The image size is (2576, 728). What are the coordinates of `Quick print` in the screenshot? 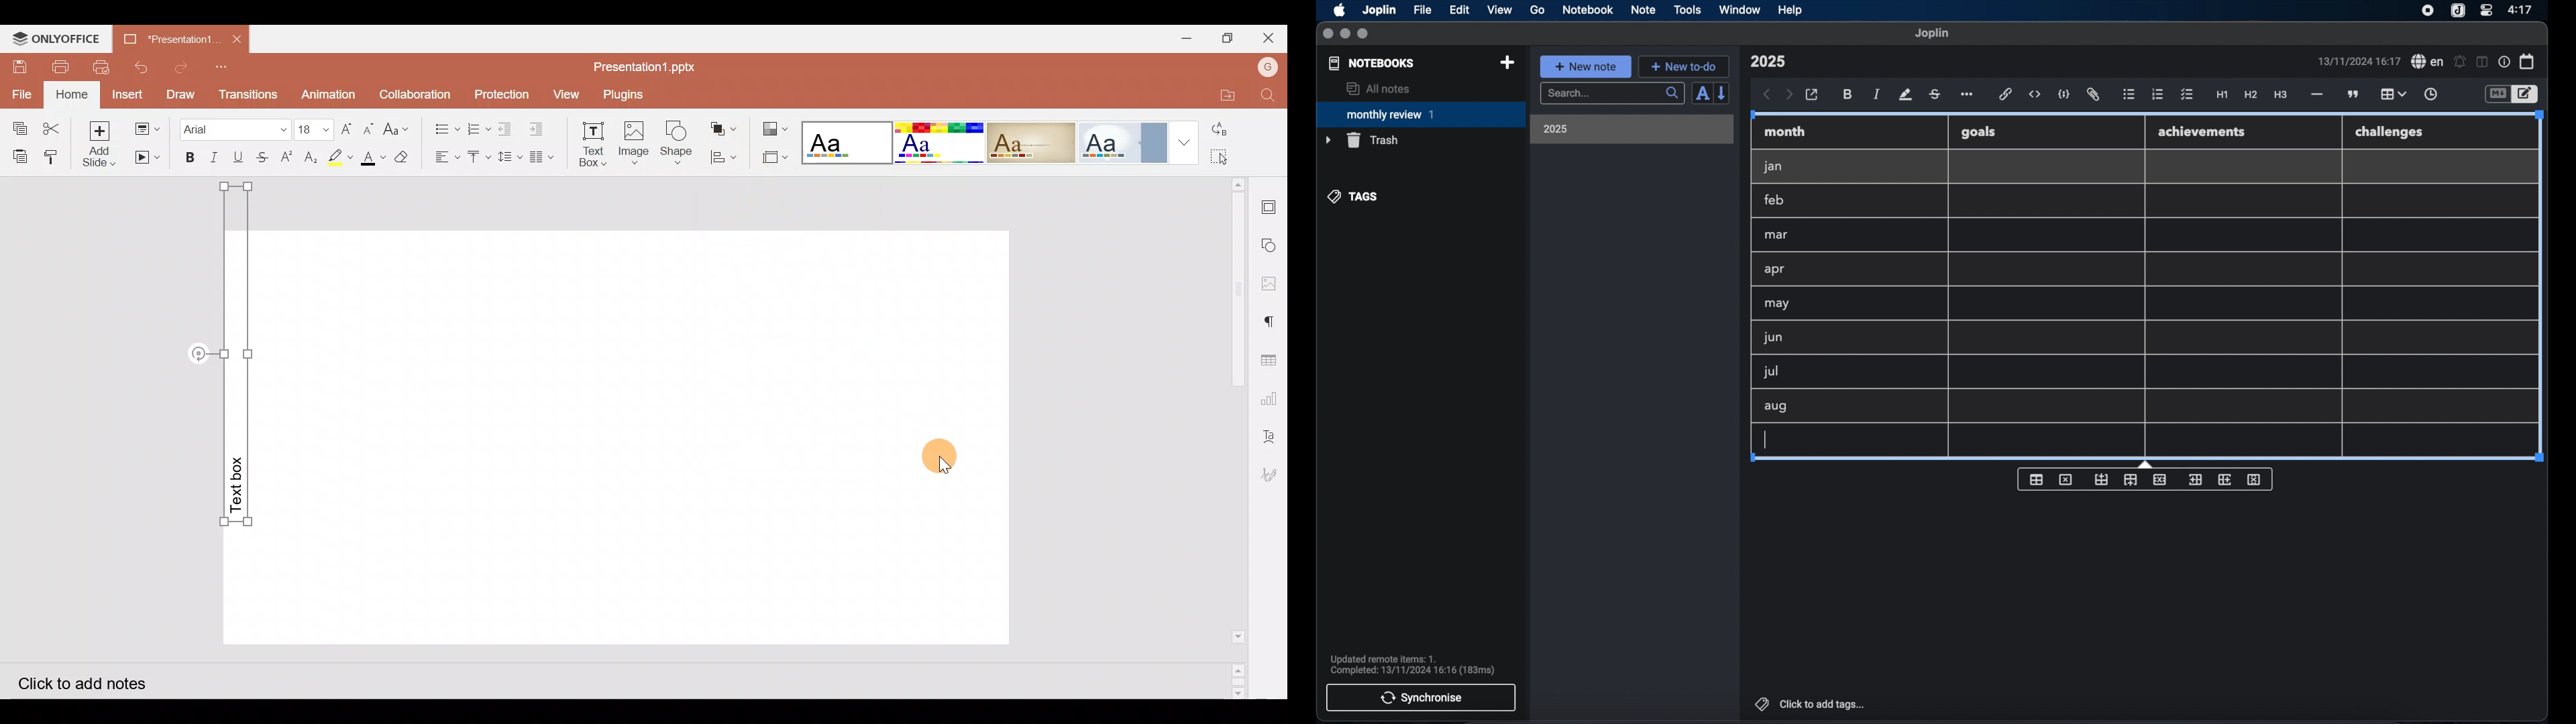 It's located at (99, 68).